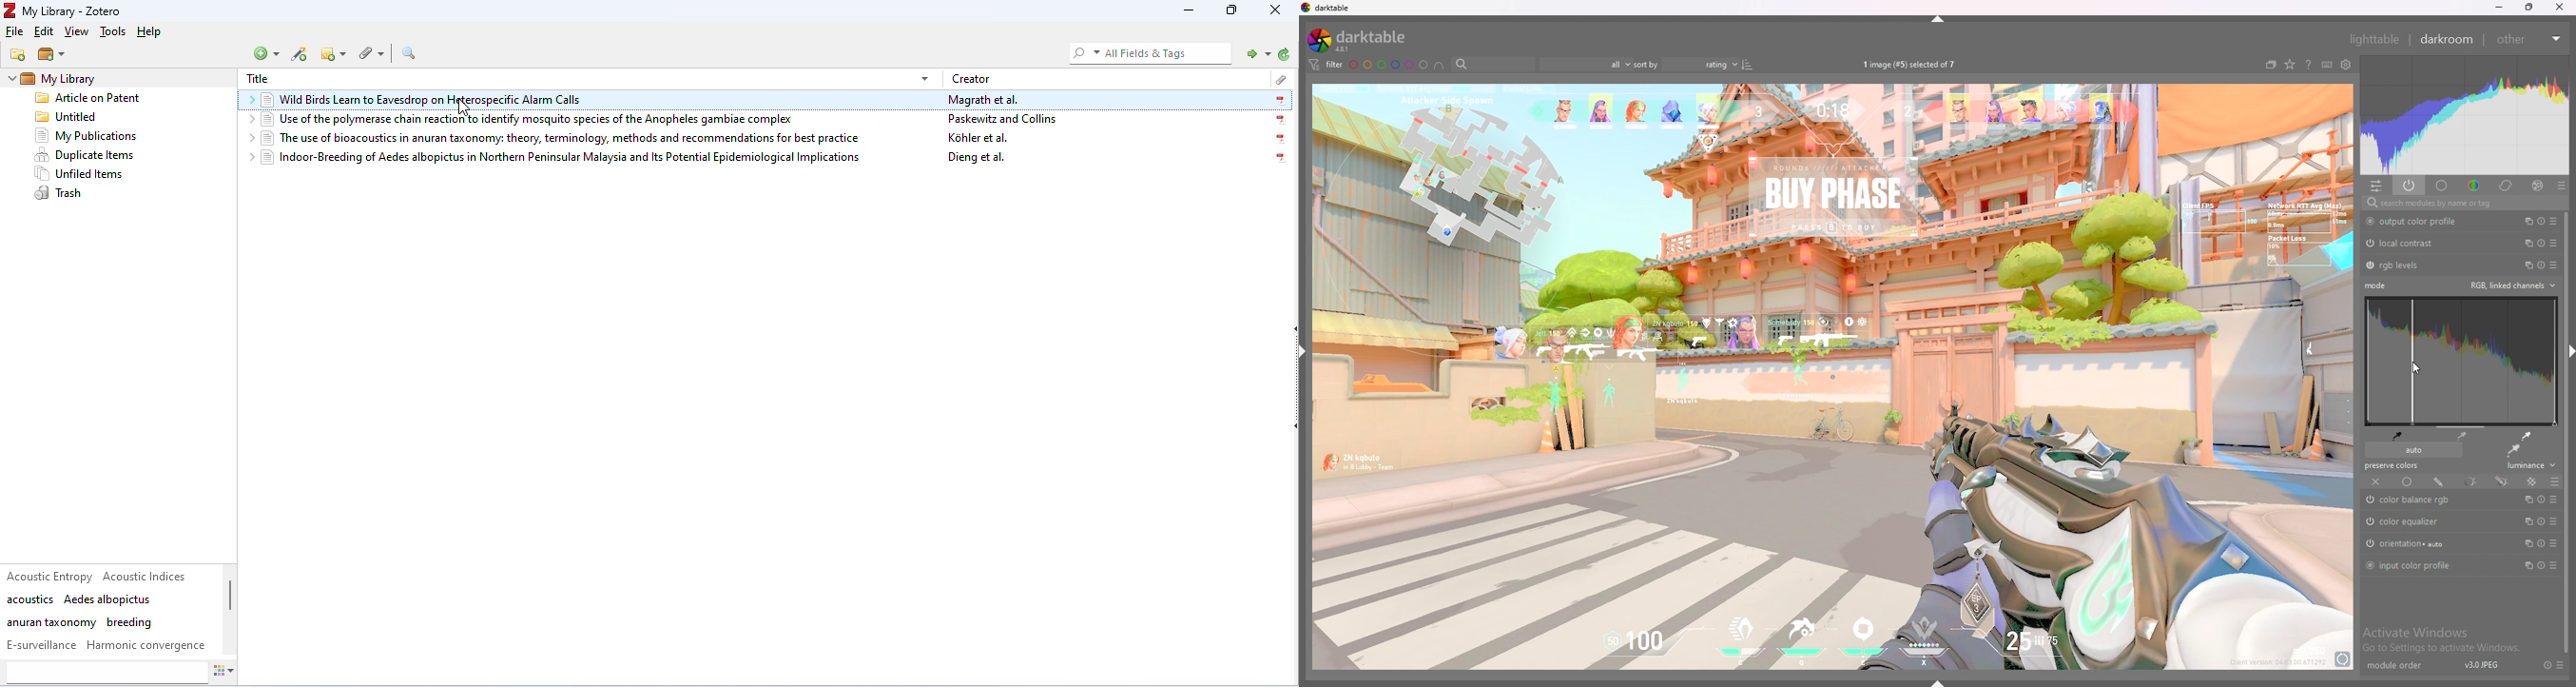 The image size is (2576, 700). Describe the element at coordinates (1834, 378) in the screenshot. I see `image` at that location.